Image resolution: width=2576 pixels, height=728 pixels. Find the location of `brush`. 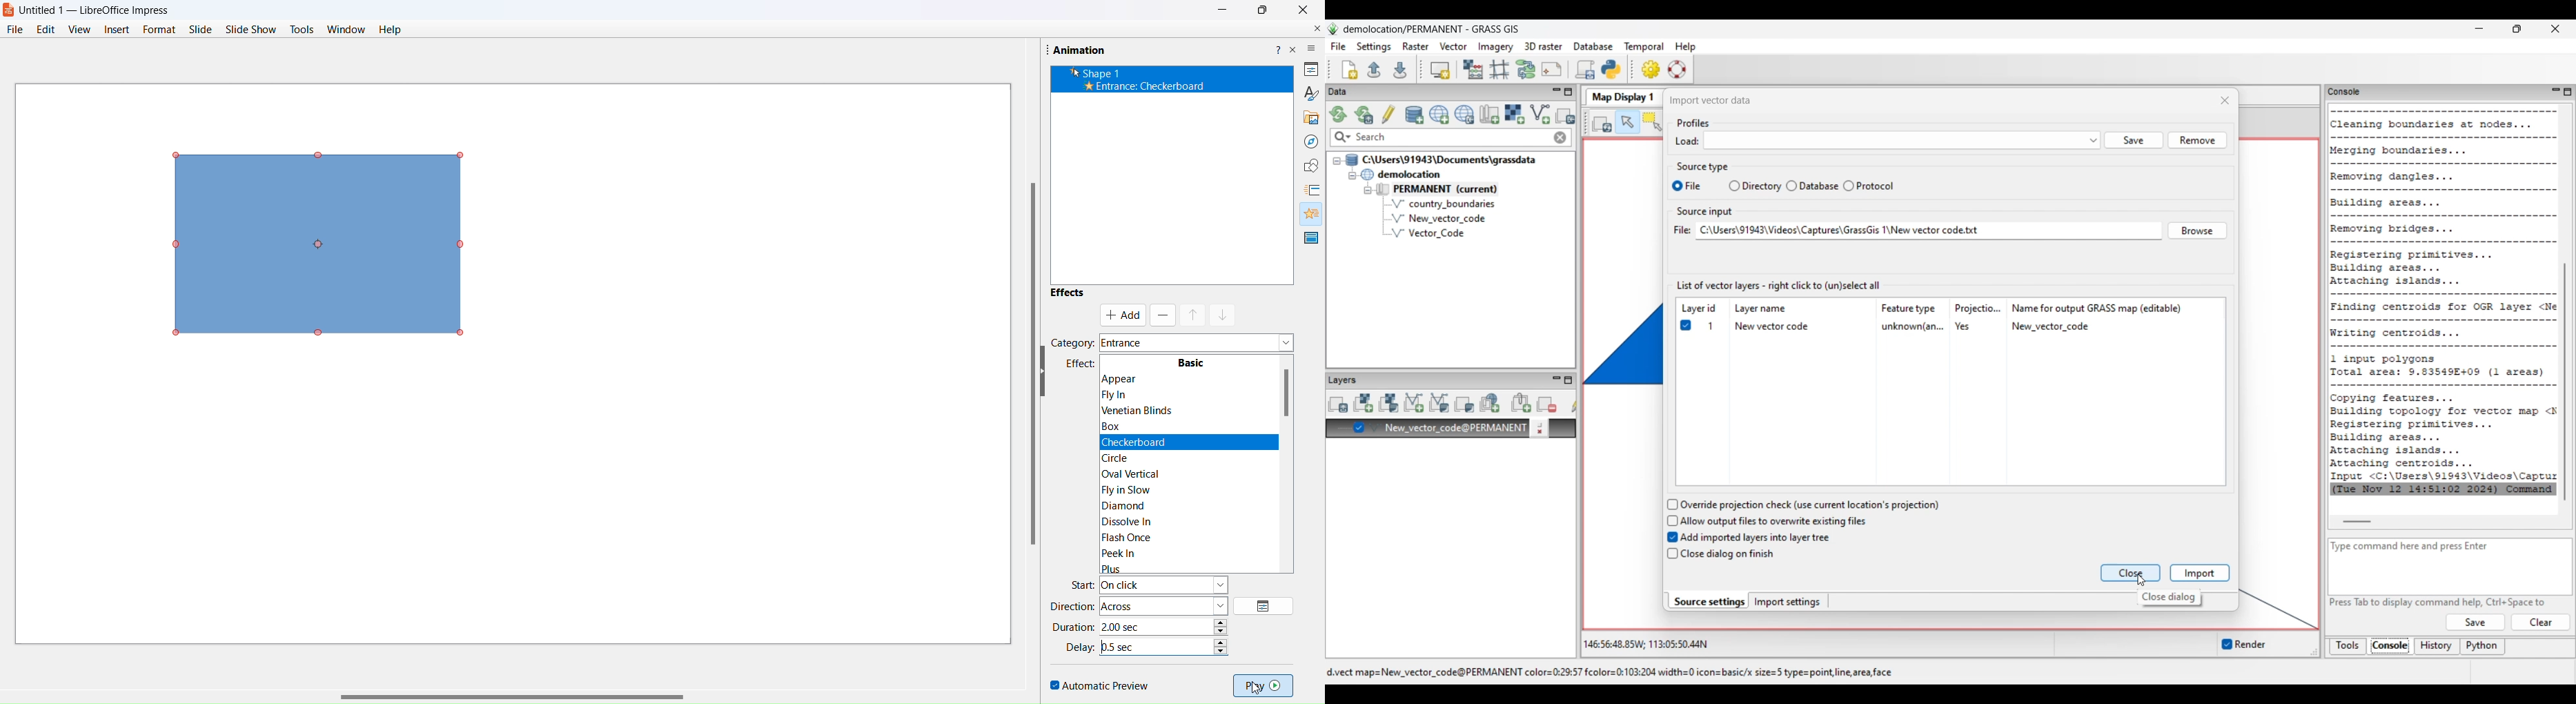

brush is located at coordinates (1309, 92).